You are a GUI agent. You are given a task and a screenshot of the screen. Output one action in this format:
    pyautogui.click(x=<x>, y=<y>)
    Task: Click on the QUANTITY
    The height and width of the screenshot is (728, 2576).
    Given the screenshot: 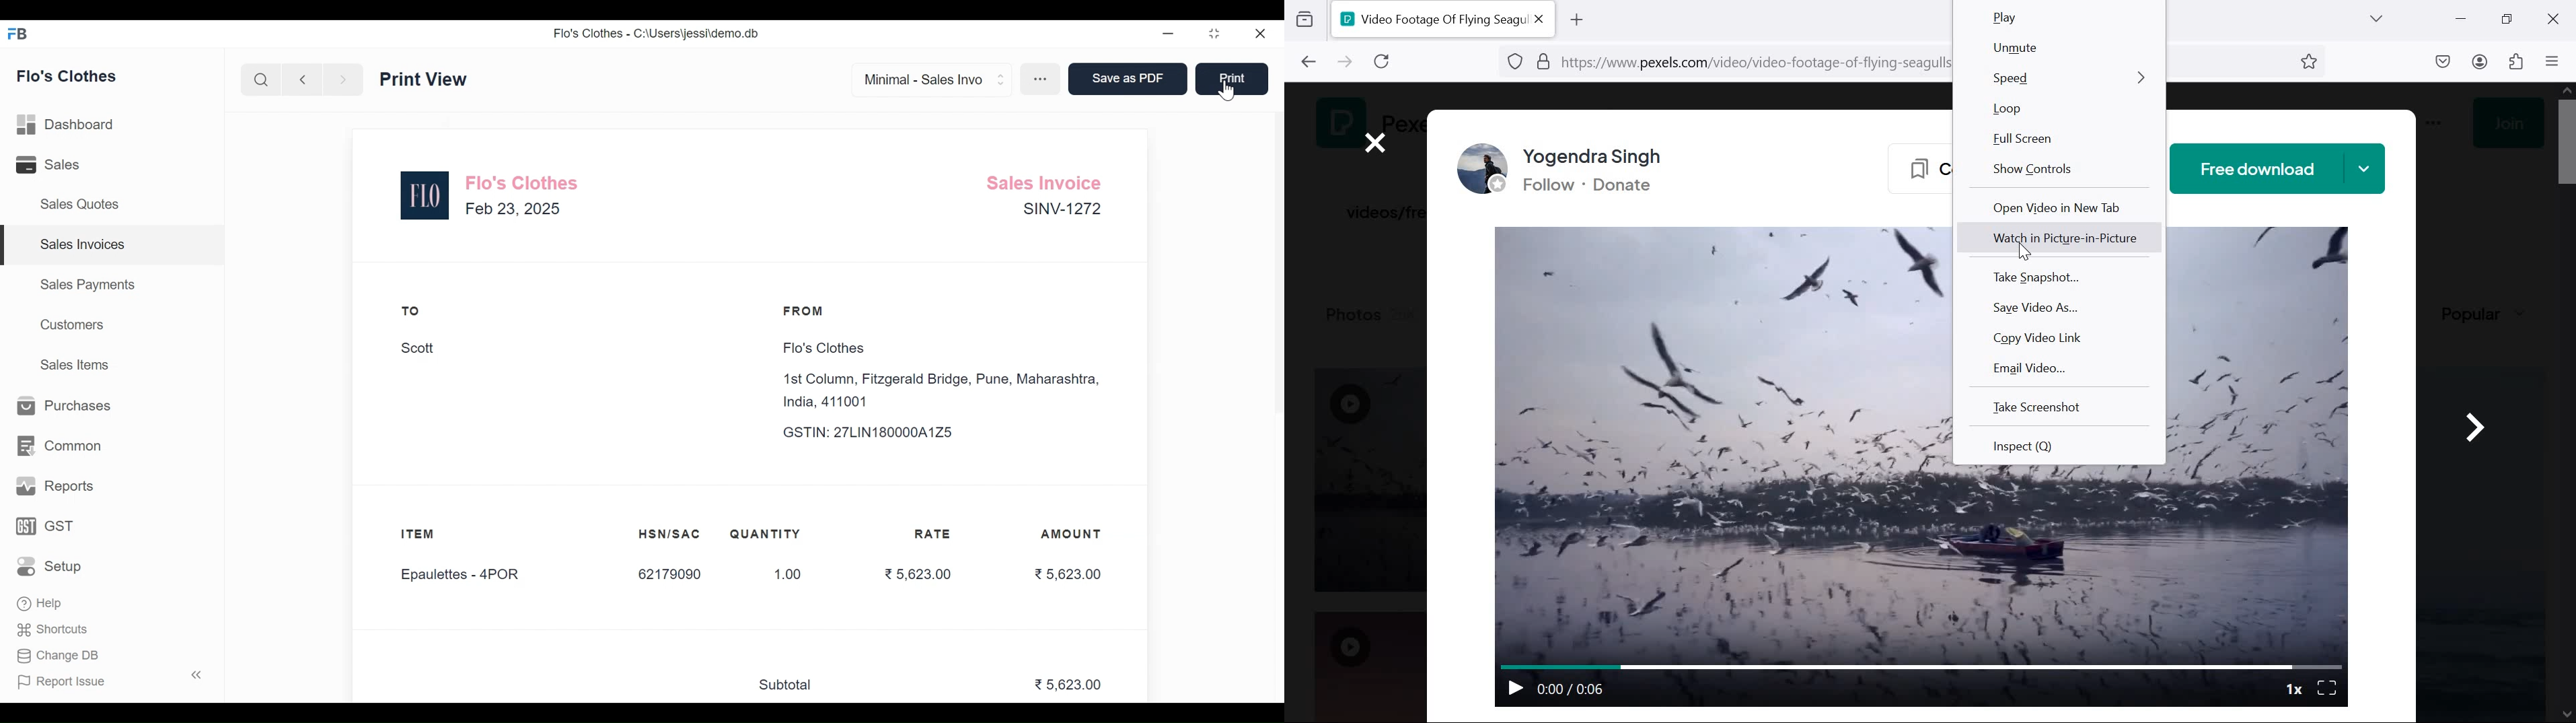 What is the action you would take?
    pyautogui.click(x=765, y=534)
    